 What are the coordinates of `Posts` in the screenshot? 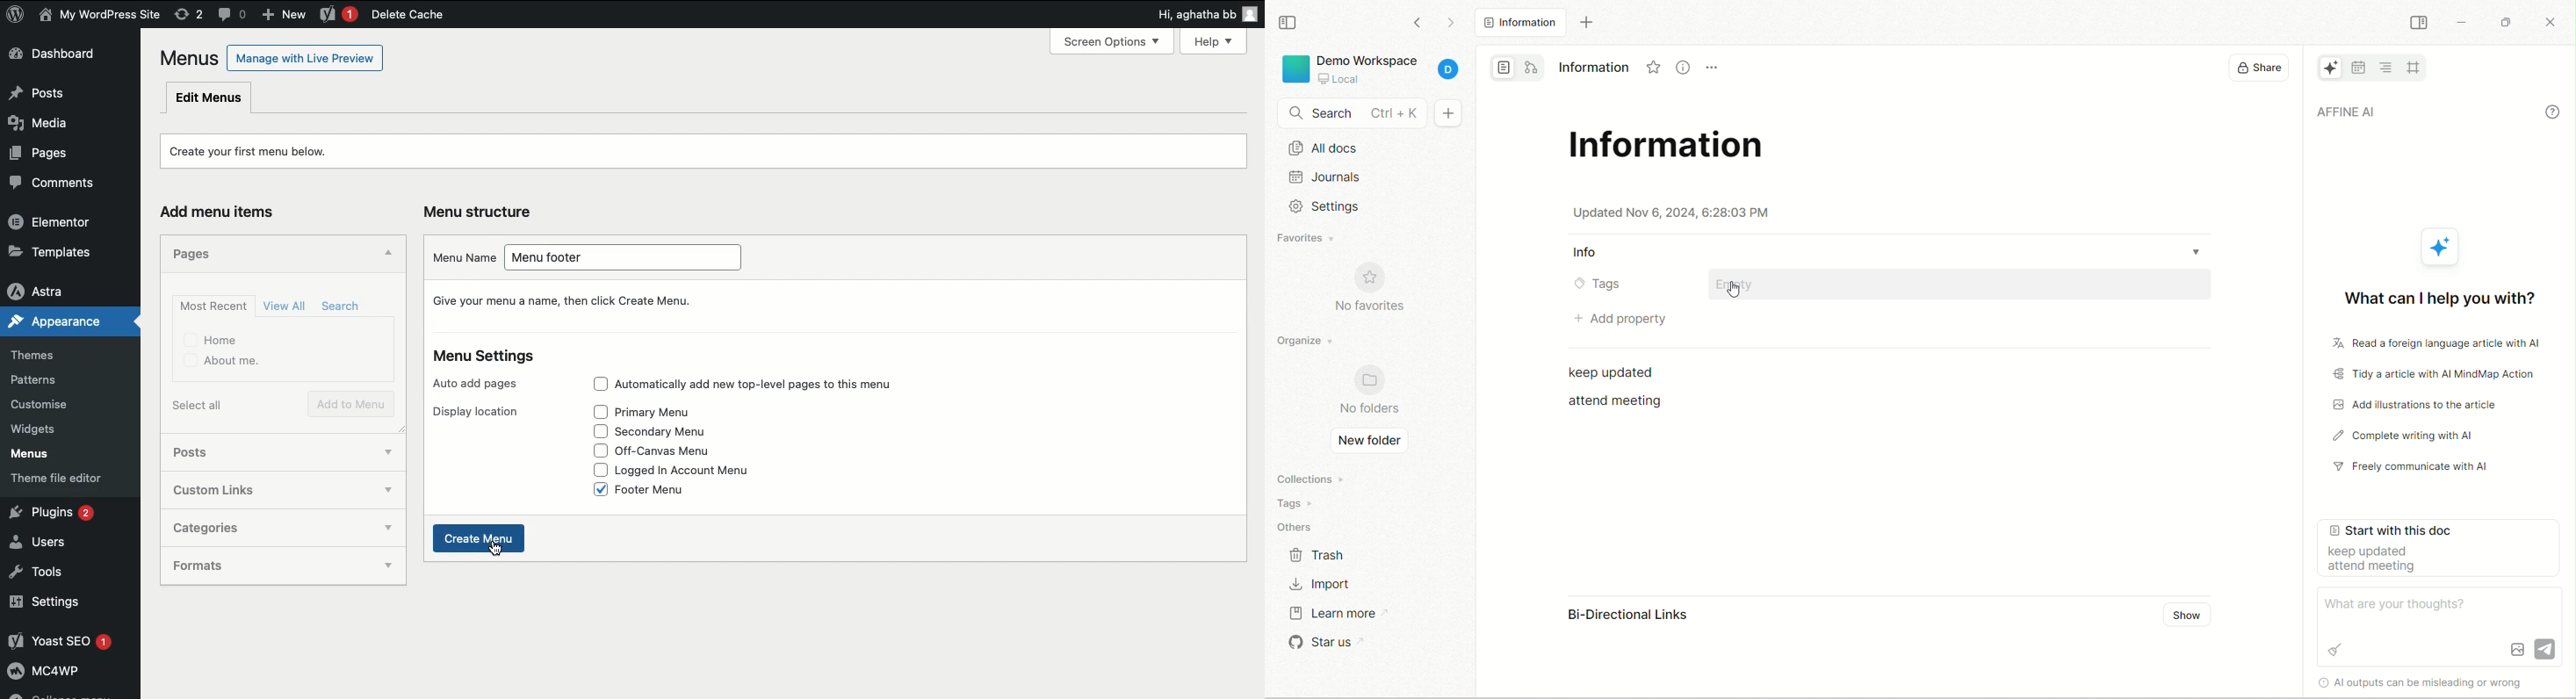 It's located at (256, 450).